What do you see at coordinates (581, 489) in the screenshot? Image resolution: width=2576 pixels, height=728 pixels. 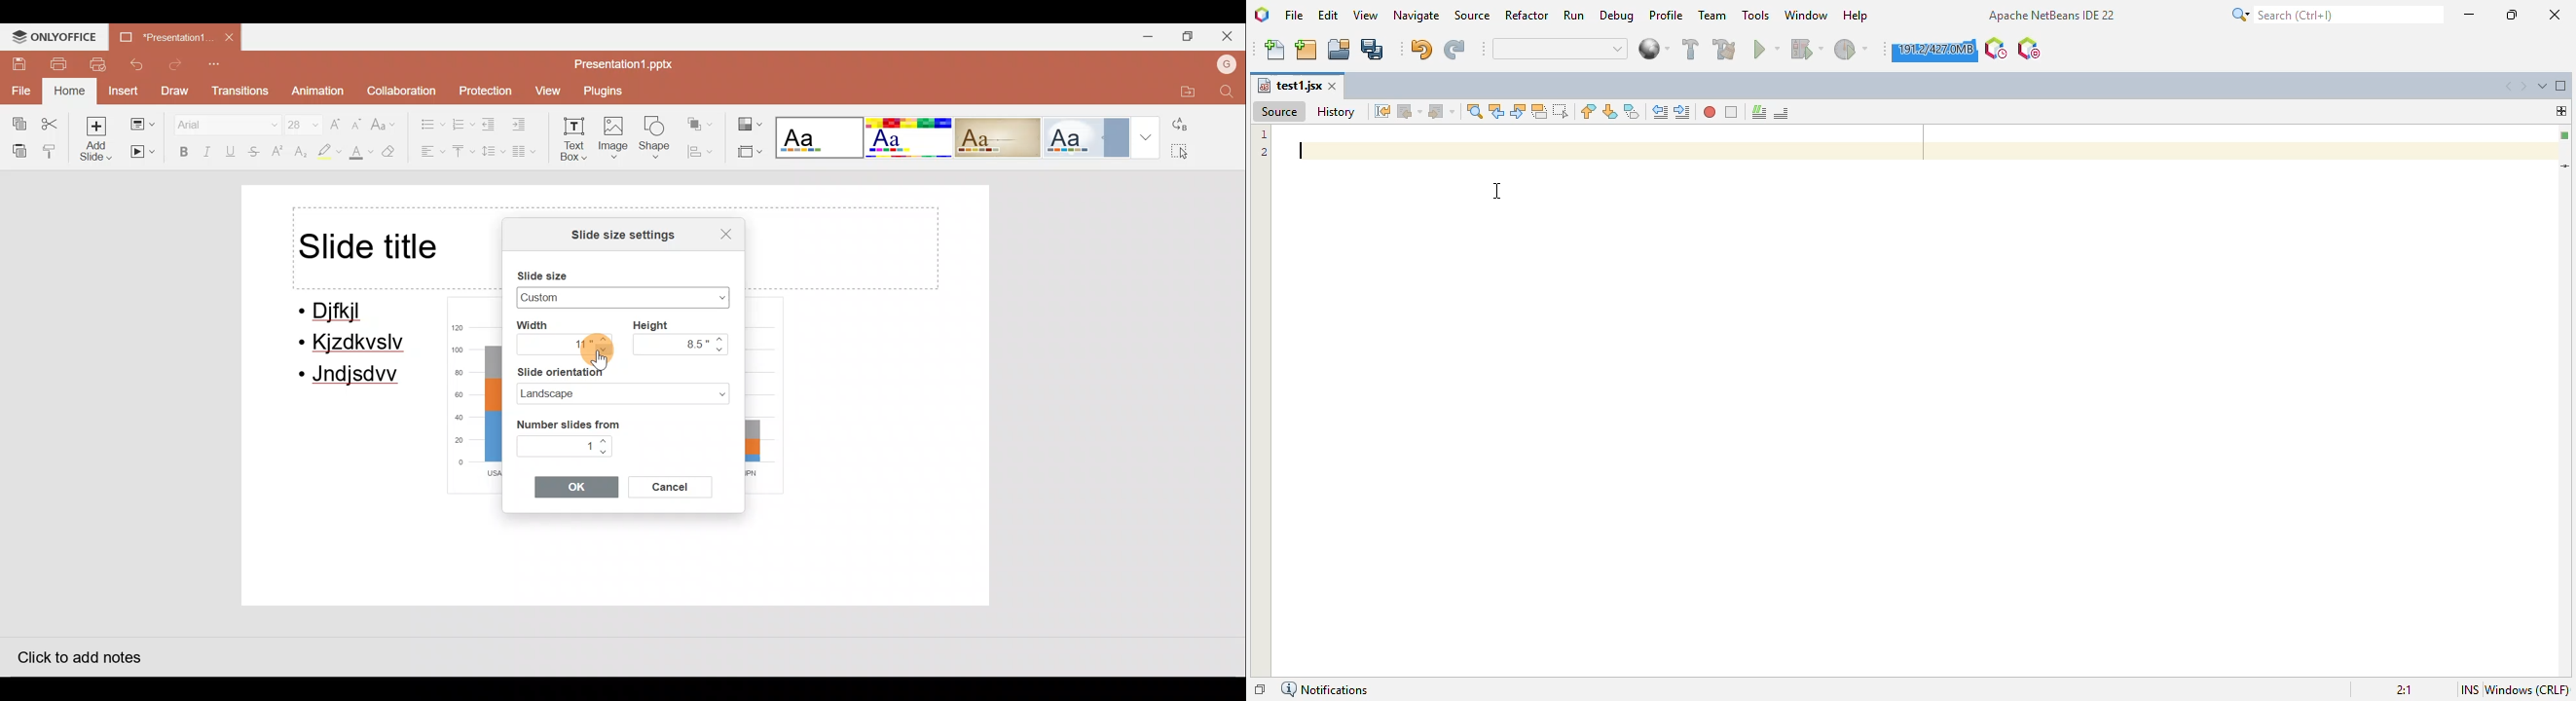 I see `OK` at bounding box center [581, 489].